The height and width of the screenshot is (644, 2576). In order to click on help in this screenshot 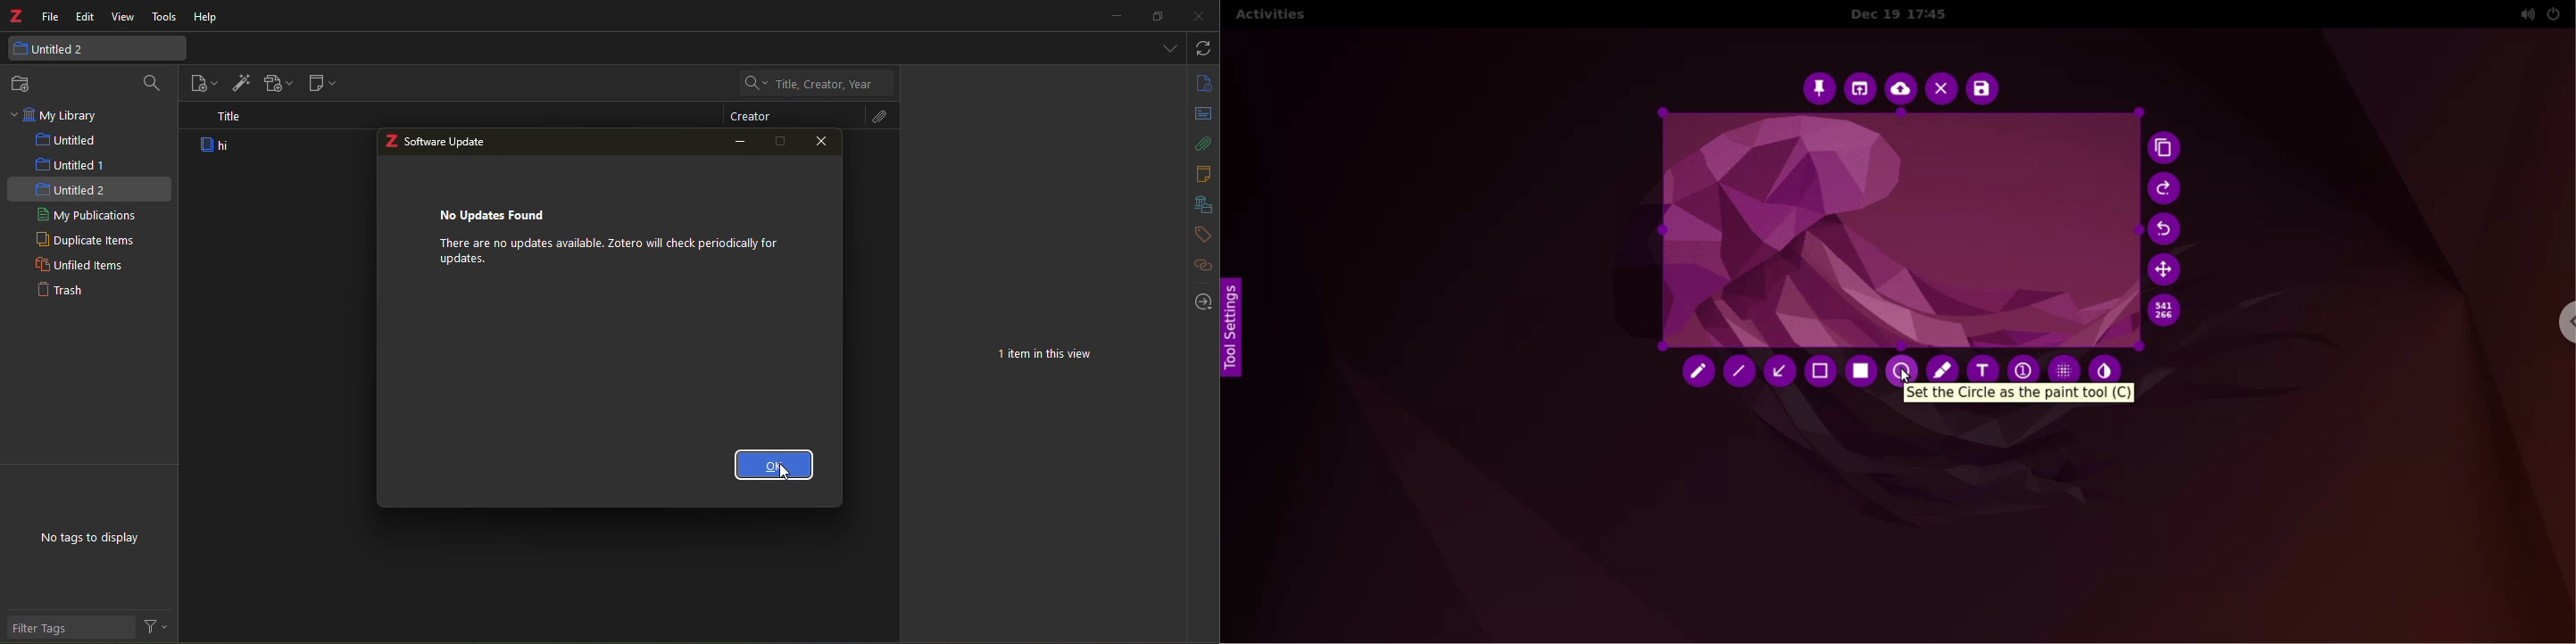, I will do `click(207, 16)`.